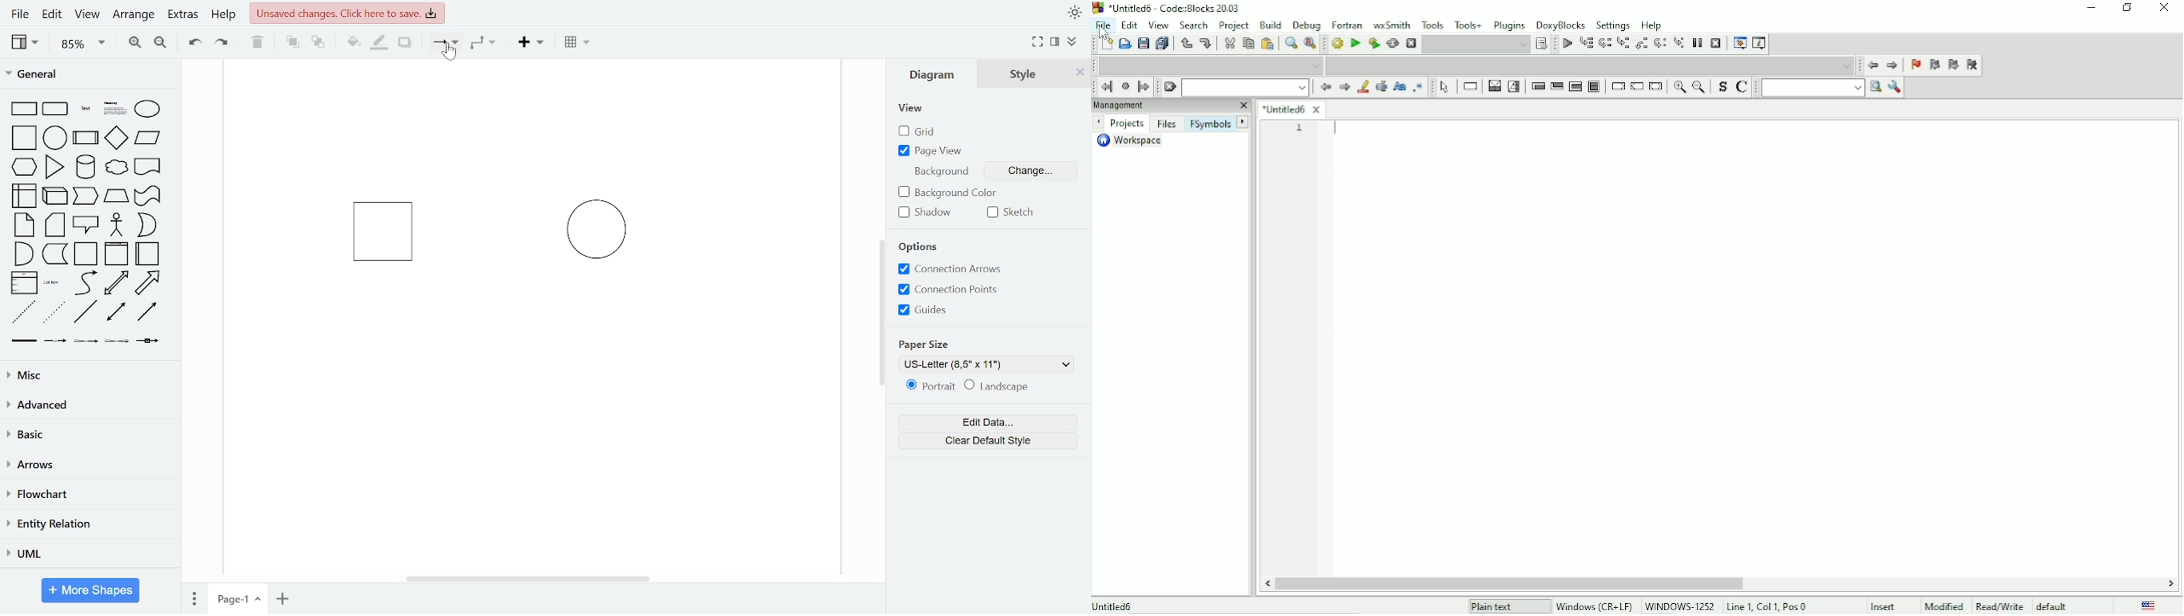  Describe the element at coordinates (1999, 604) in the screenshot. I see `Read/Write` at that location.